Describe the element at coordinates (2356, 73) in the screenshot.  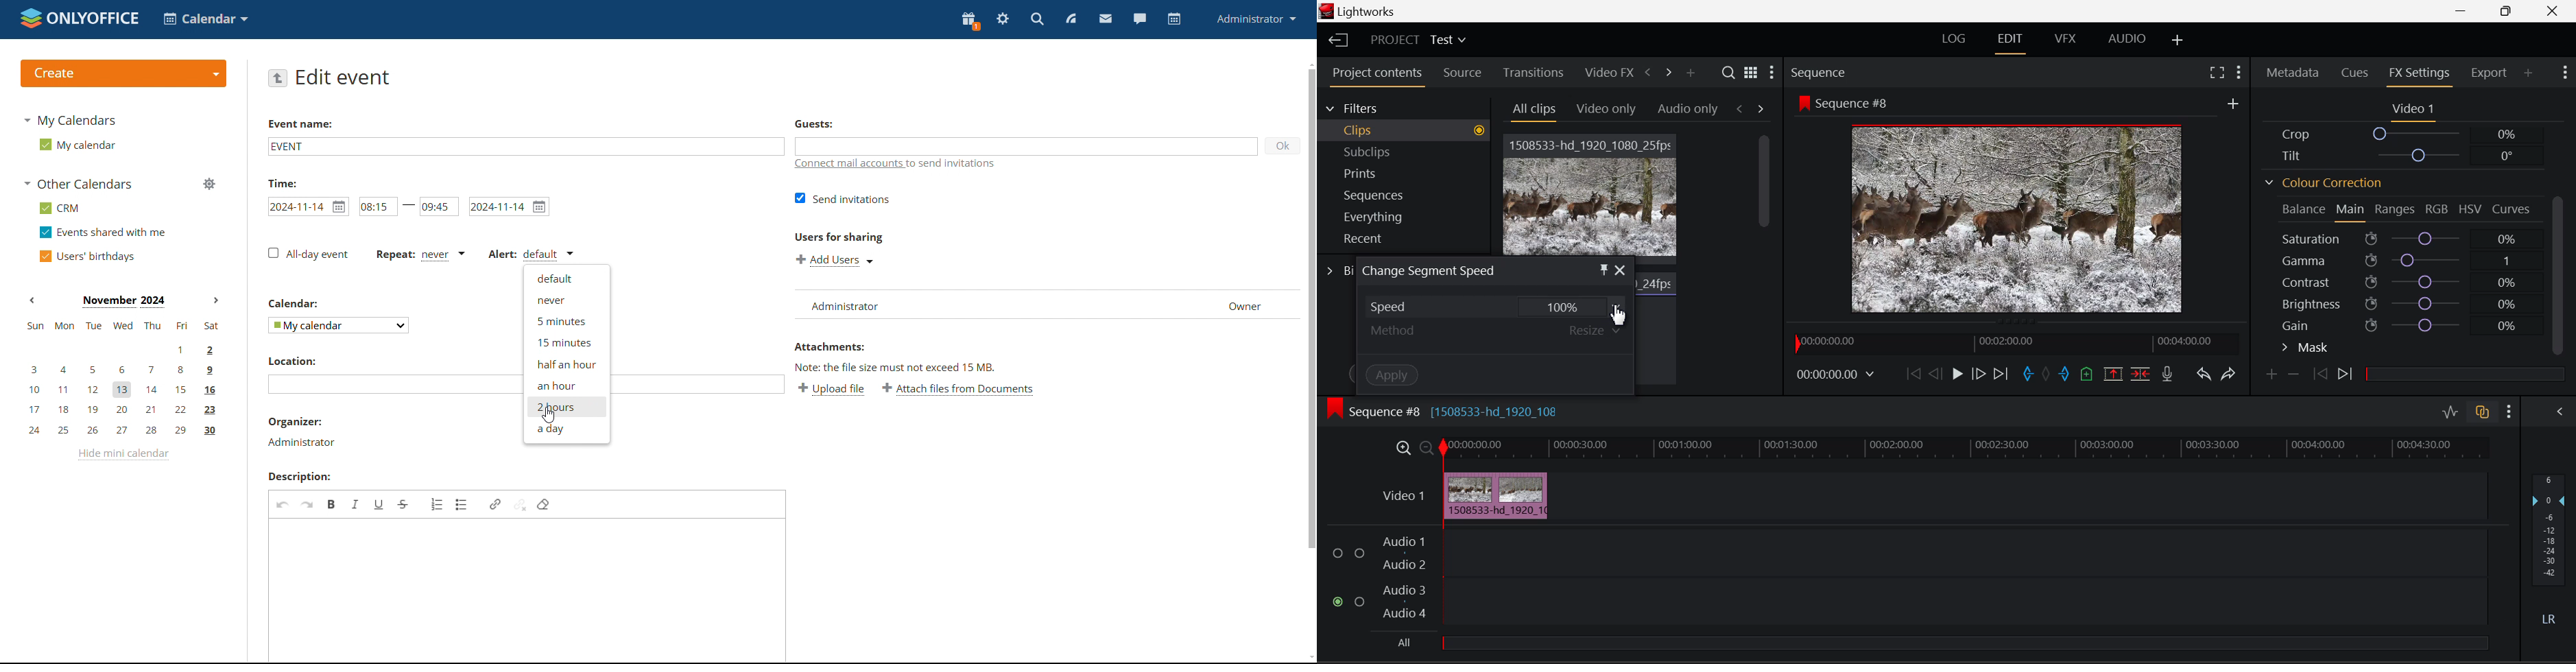
I see `Cues` at that location.